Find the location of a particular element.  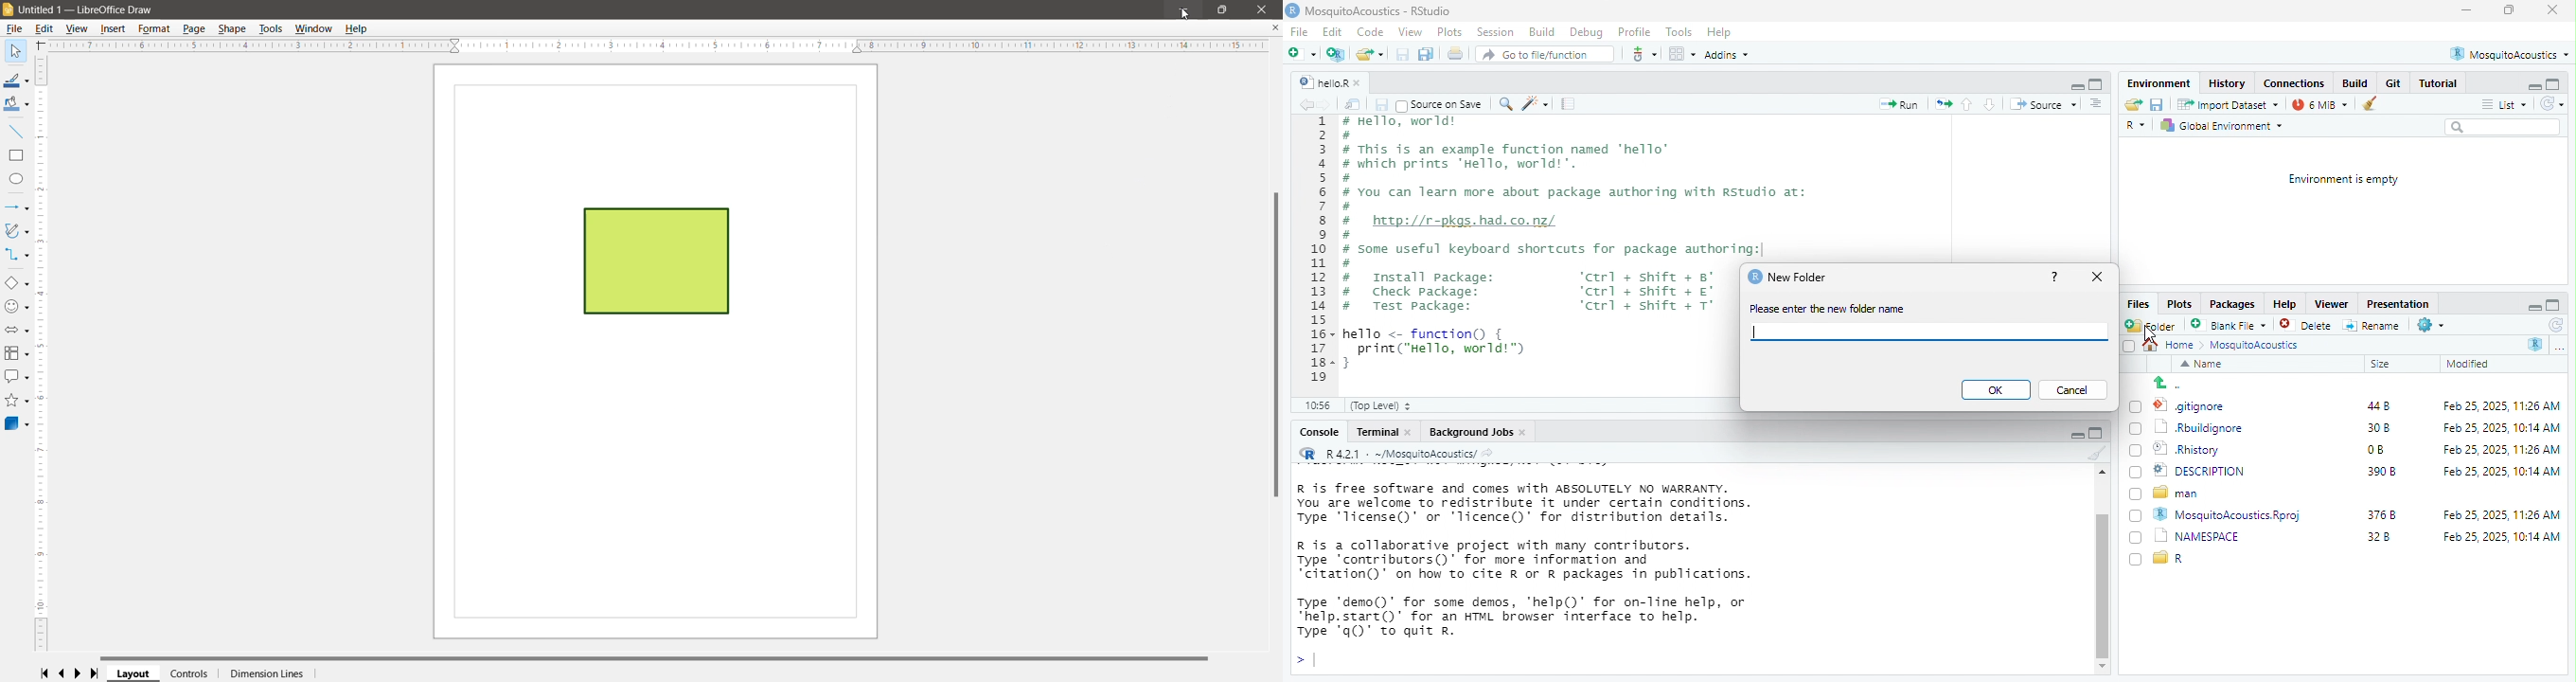

File is located at coordinates (13, 29).